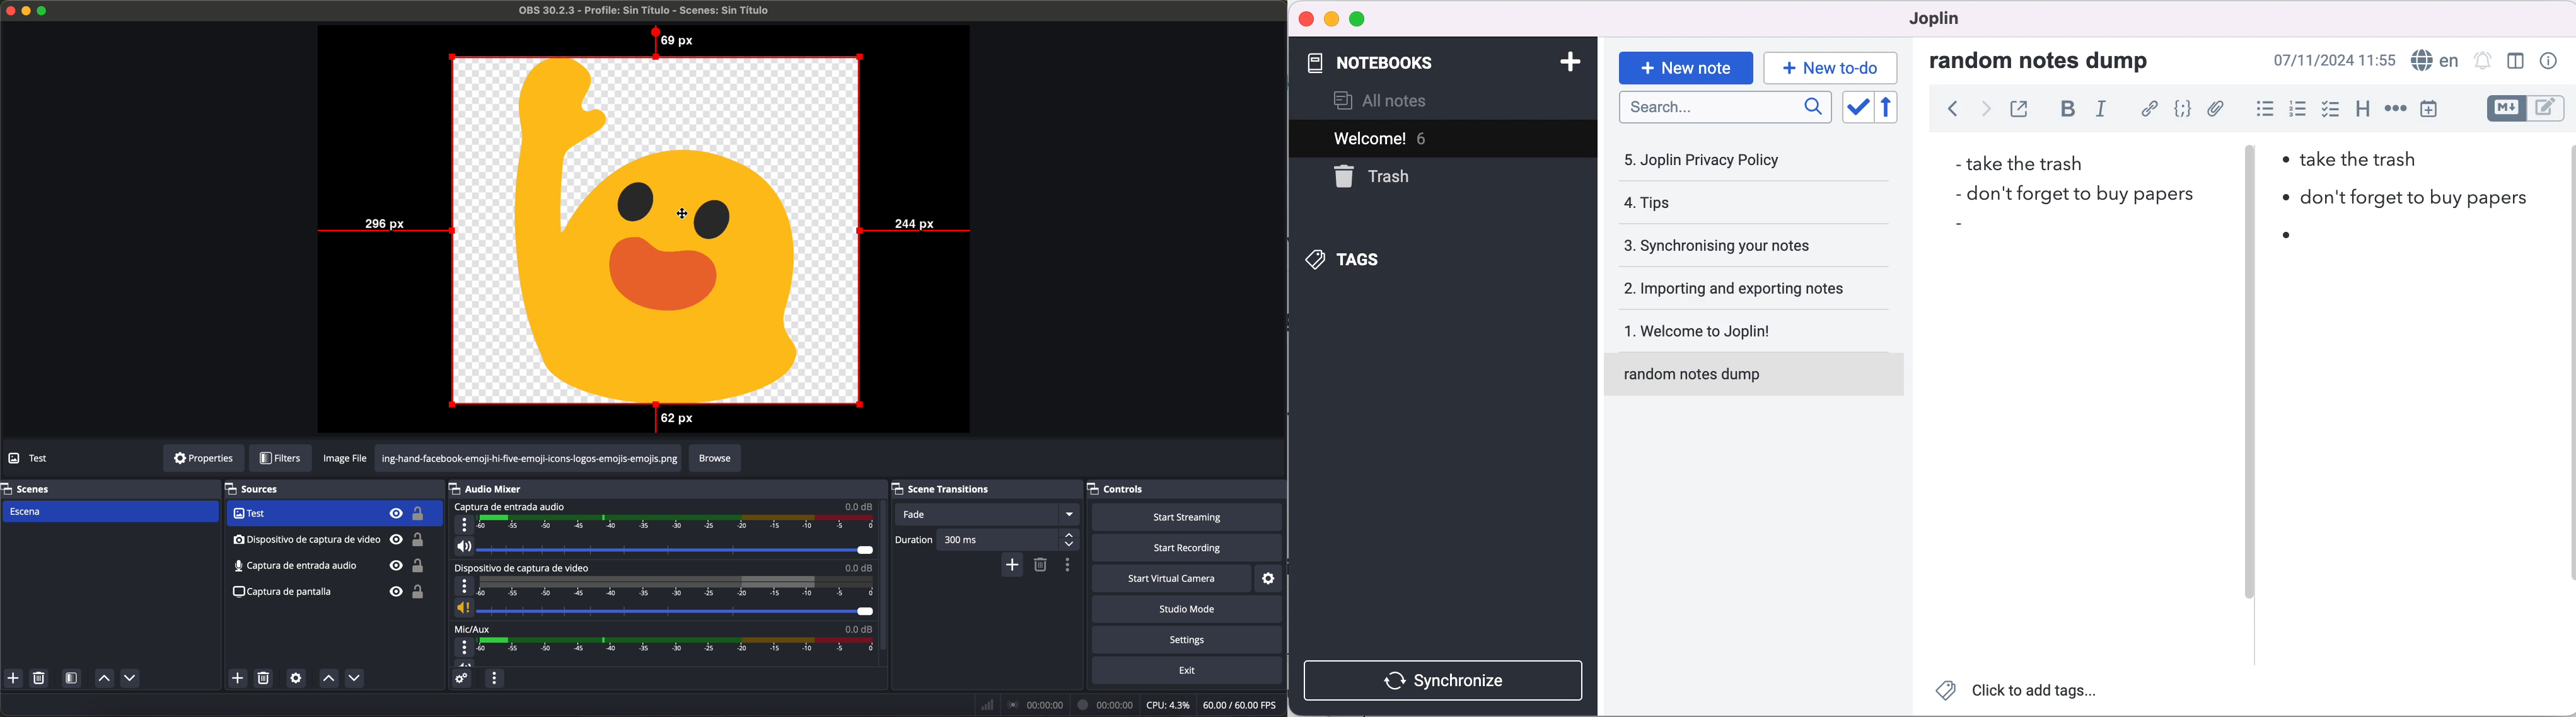 The height and width of the screenshot is (728, 2576). What do you see at coordinates (328, 596) in the screenshot?
I see `screenshot` at bounding box center [328, 596].